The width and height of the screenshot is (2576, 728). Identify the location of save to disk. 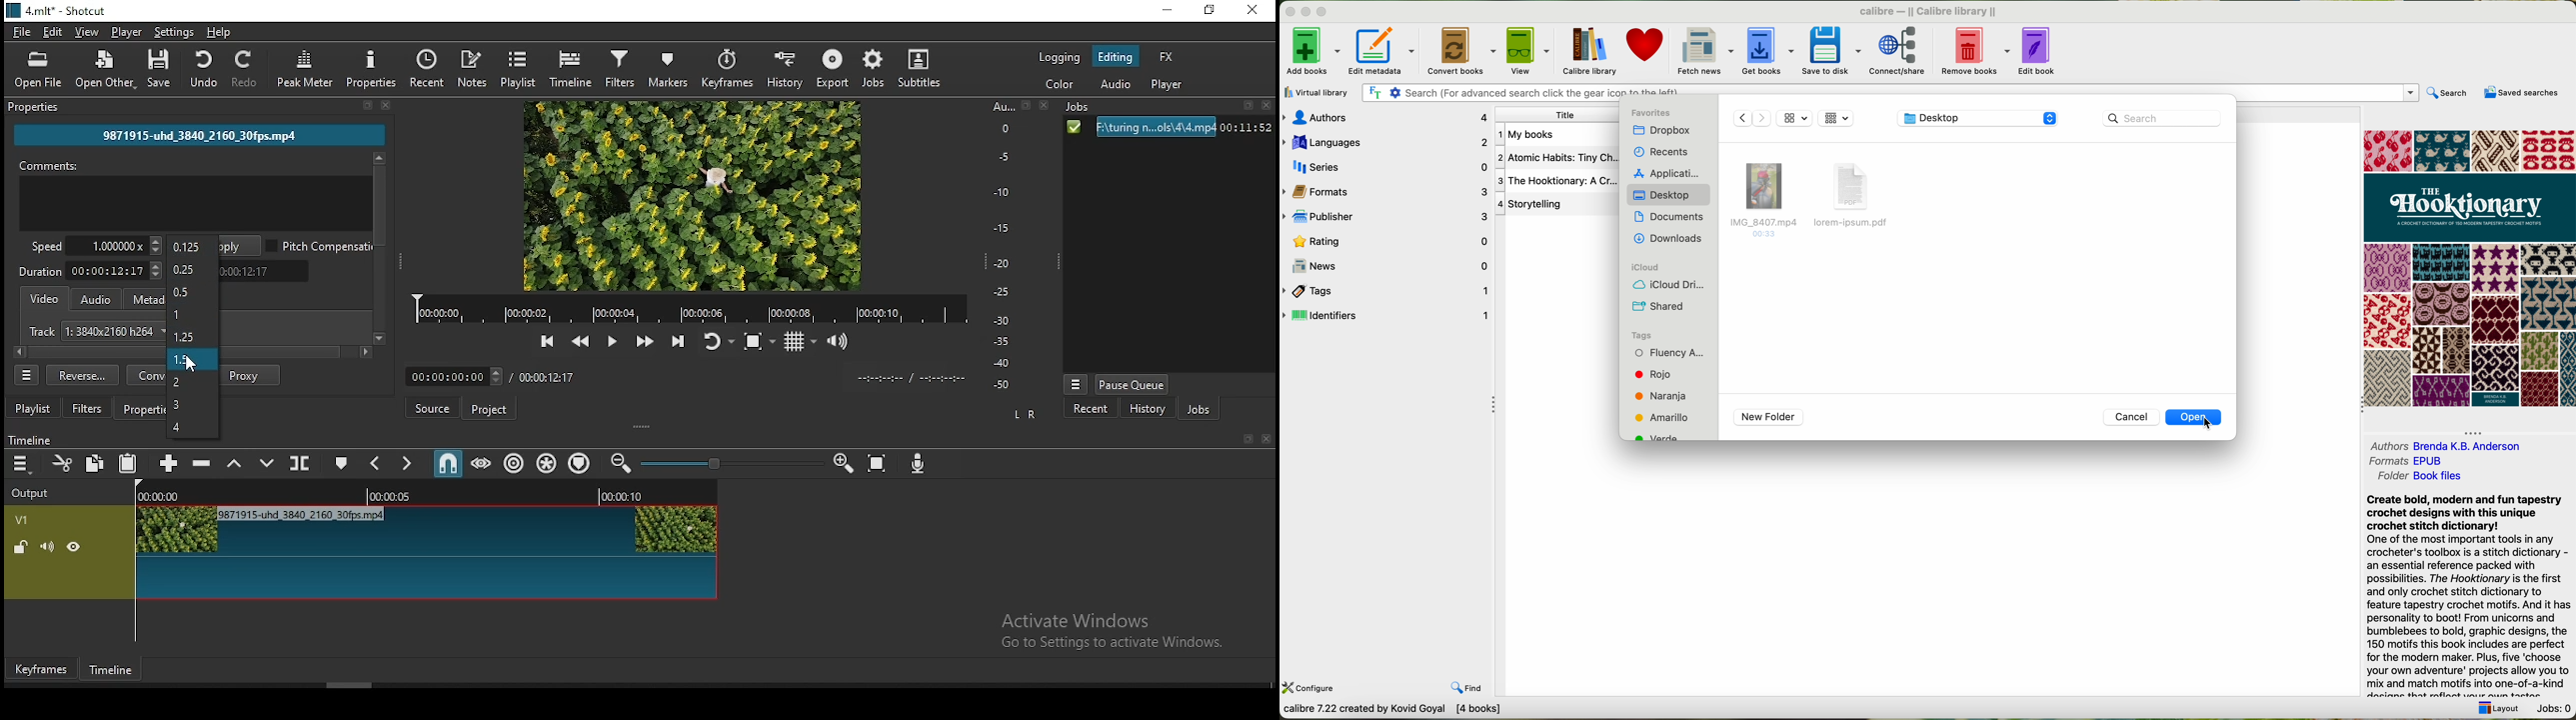
(1832, 51).